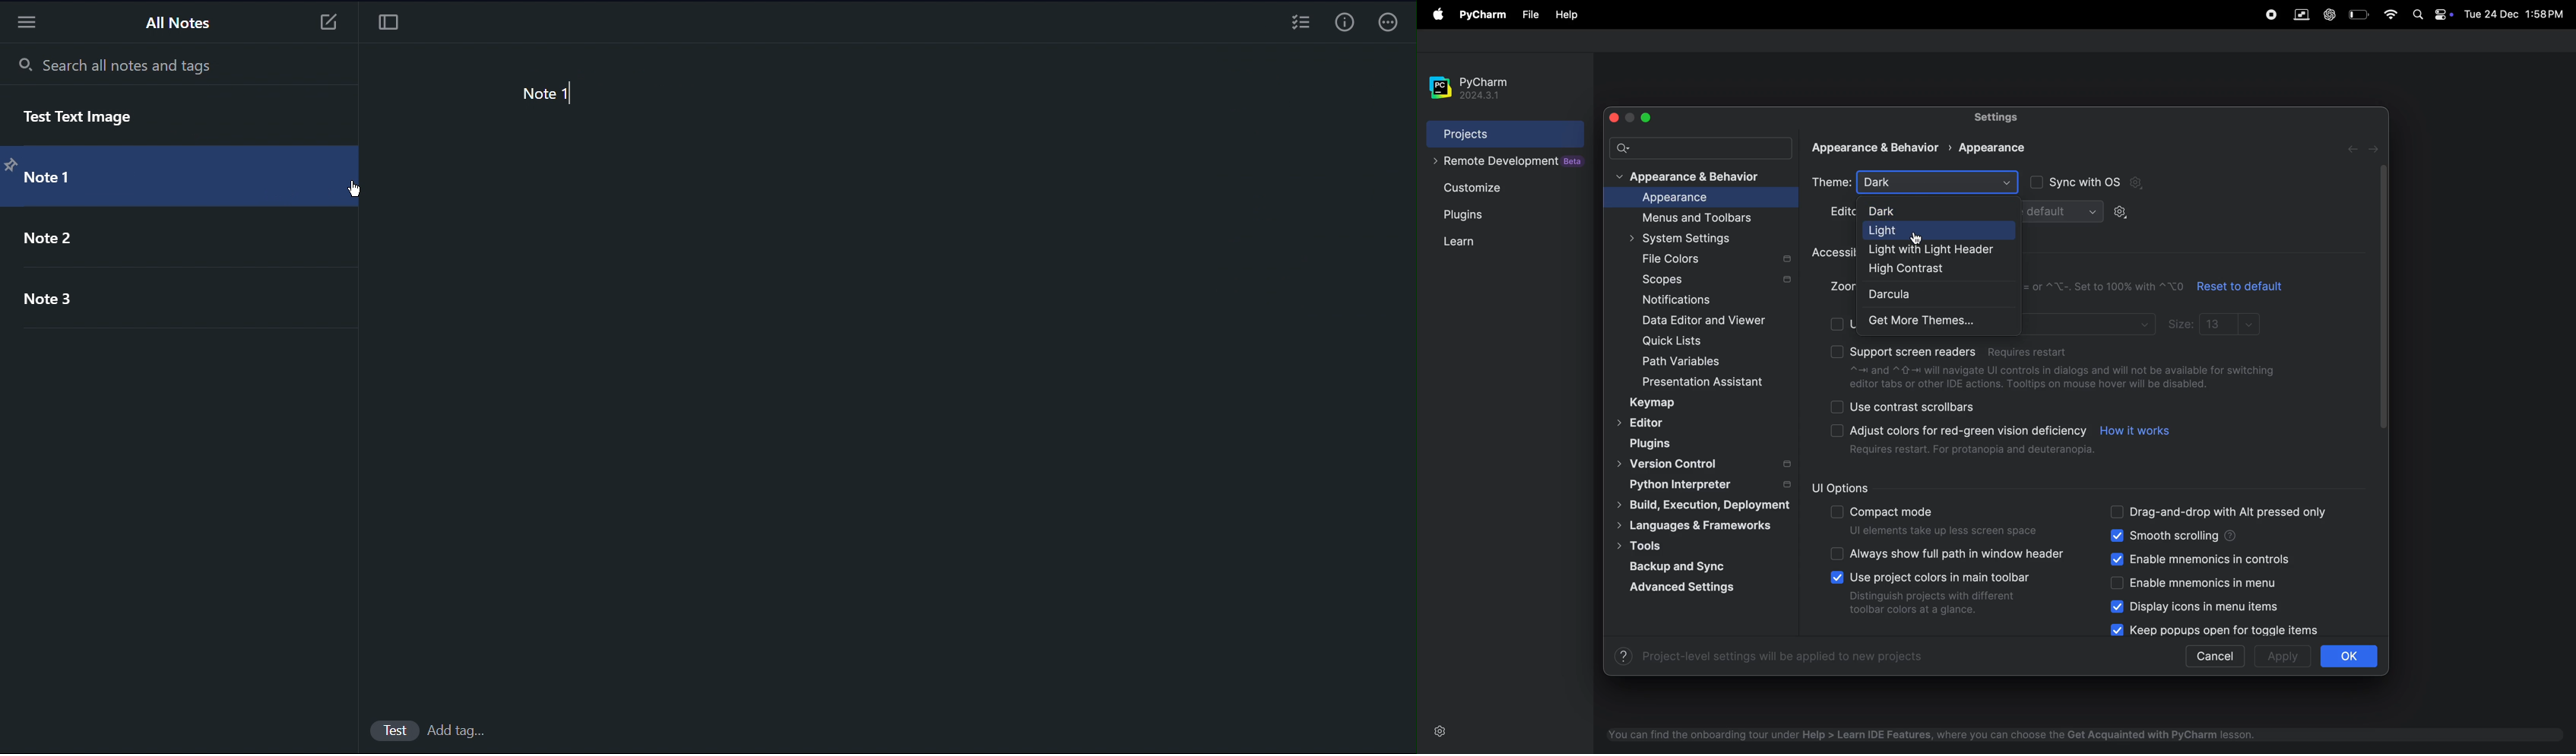 Image resolution: width=2576 pixels, height=756 pixels. I want to click on Customize, so click(1480, 190).